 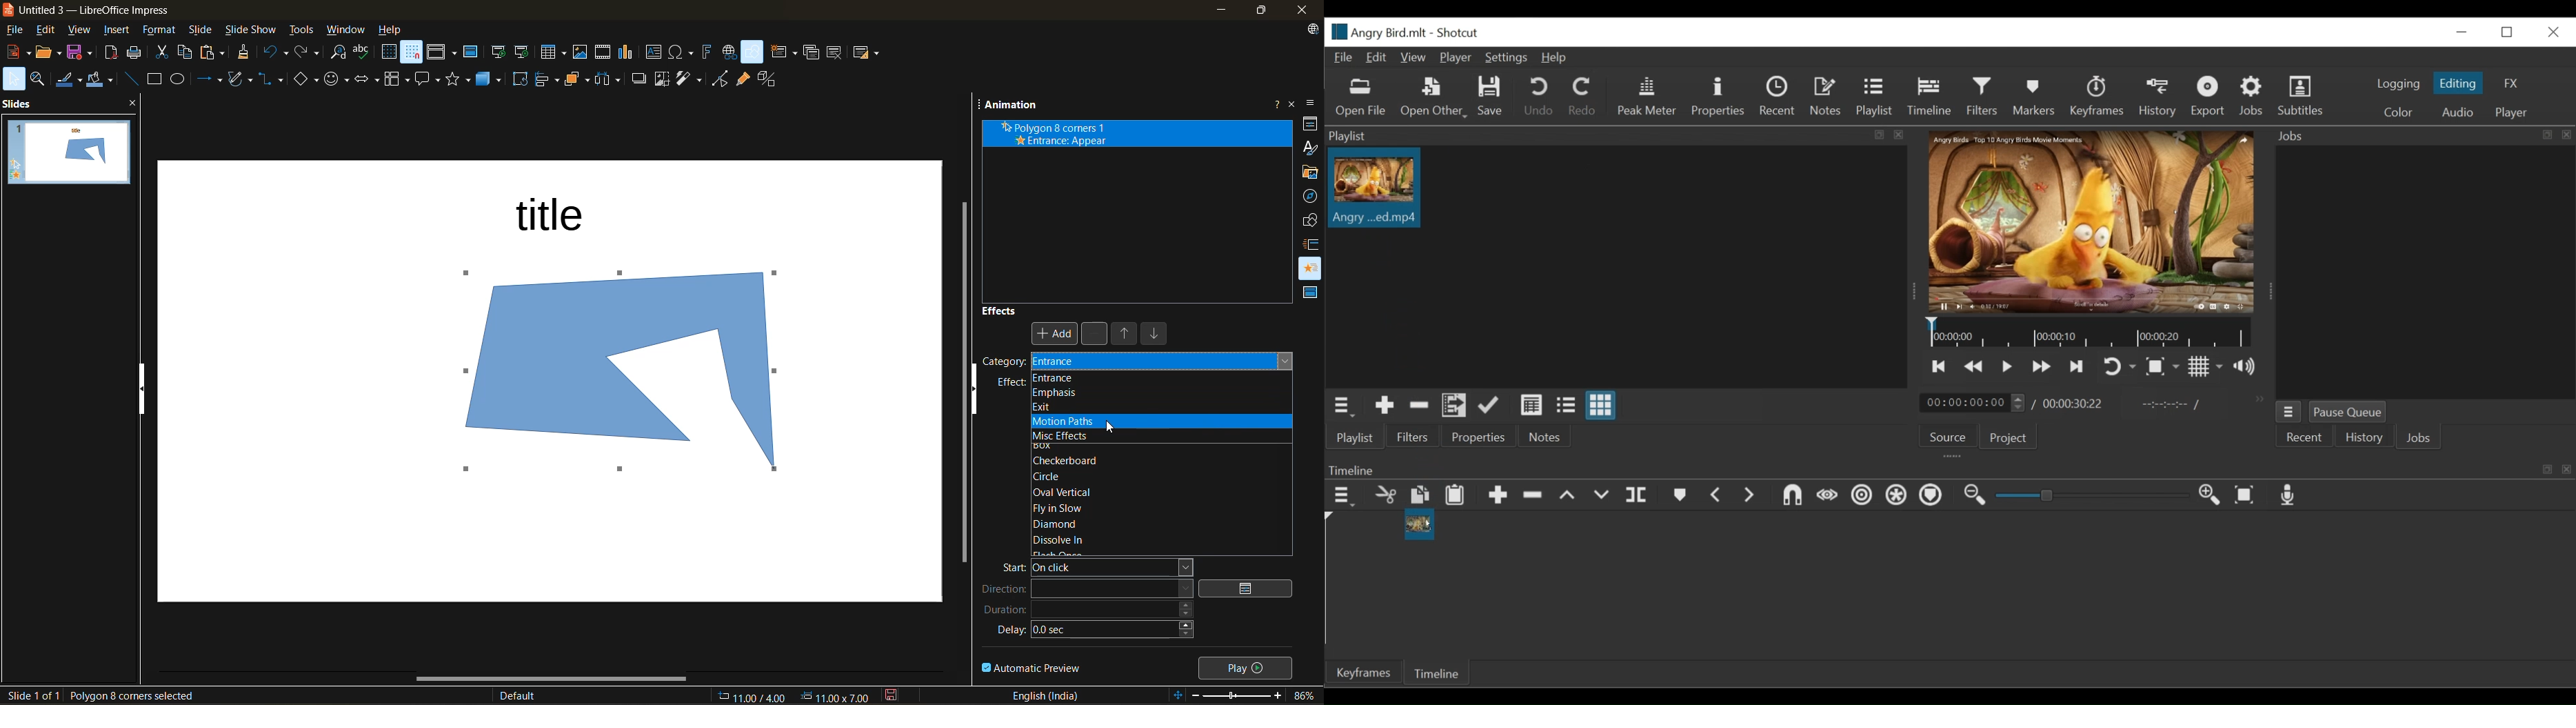 I want to click on close pane, so click(x=137, y=105).